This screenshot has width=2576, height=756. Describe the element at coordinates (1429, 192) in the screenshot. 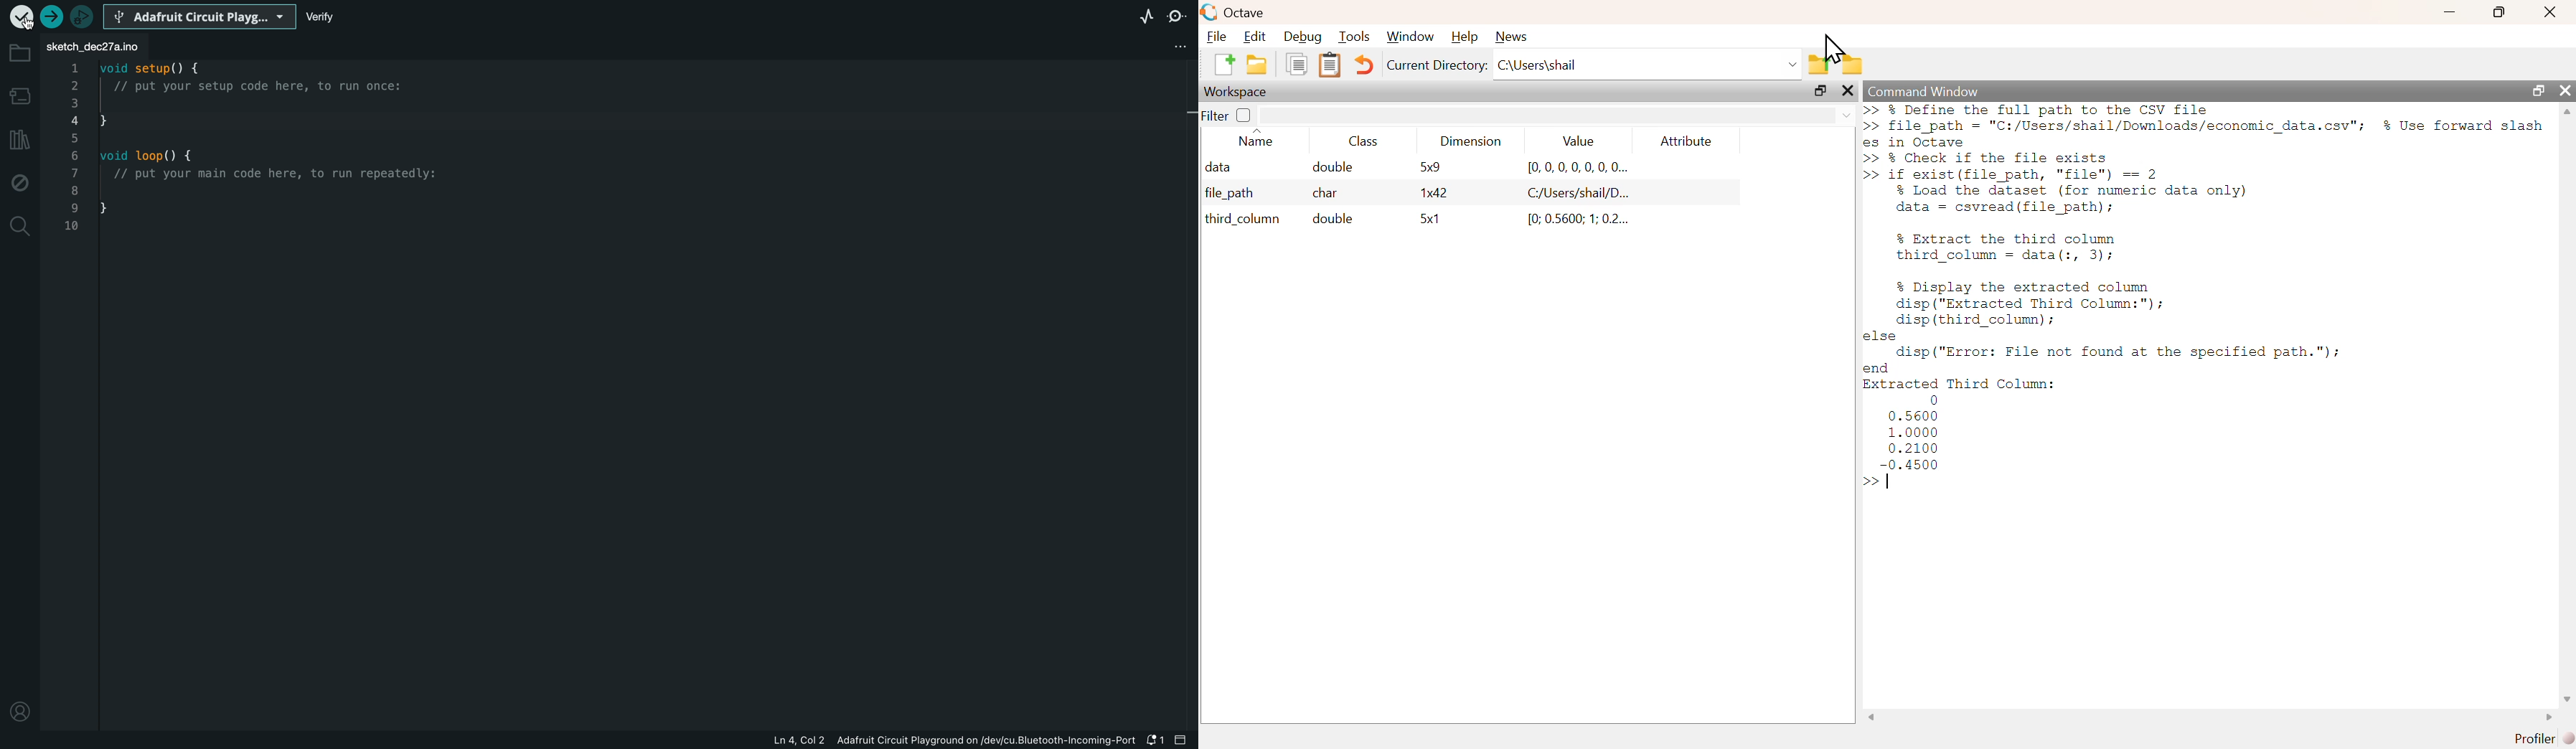

I see `1x42` at that location.